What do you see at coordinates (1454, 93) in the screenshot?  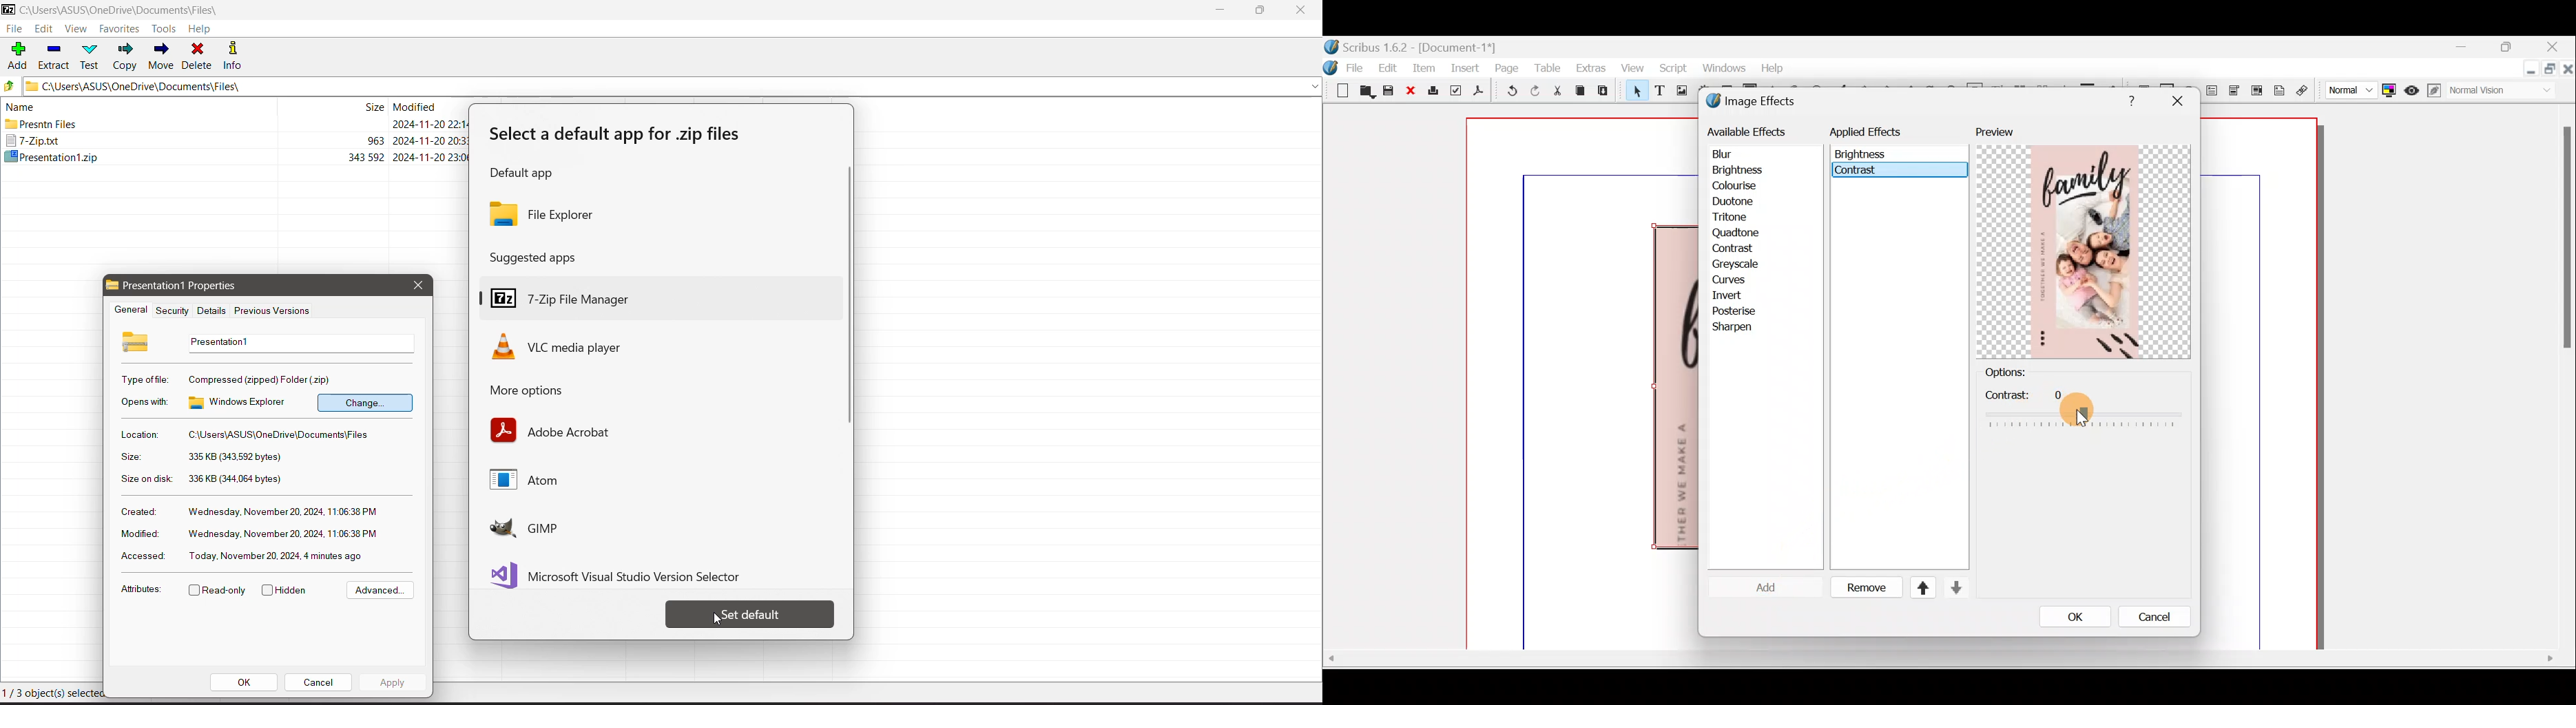 I see `Preflight verifier` at bounding box center [1454, 93].